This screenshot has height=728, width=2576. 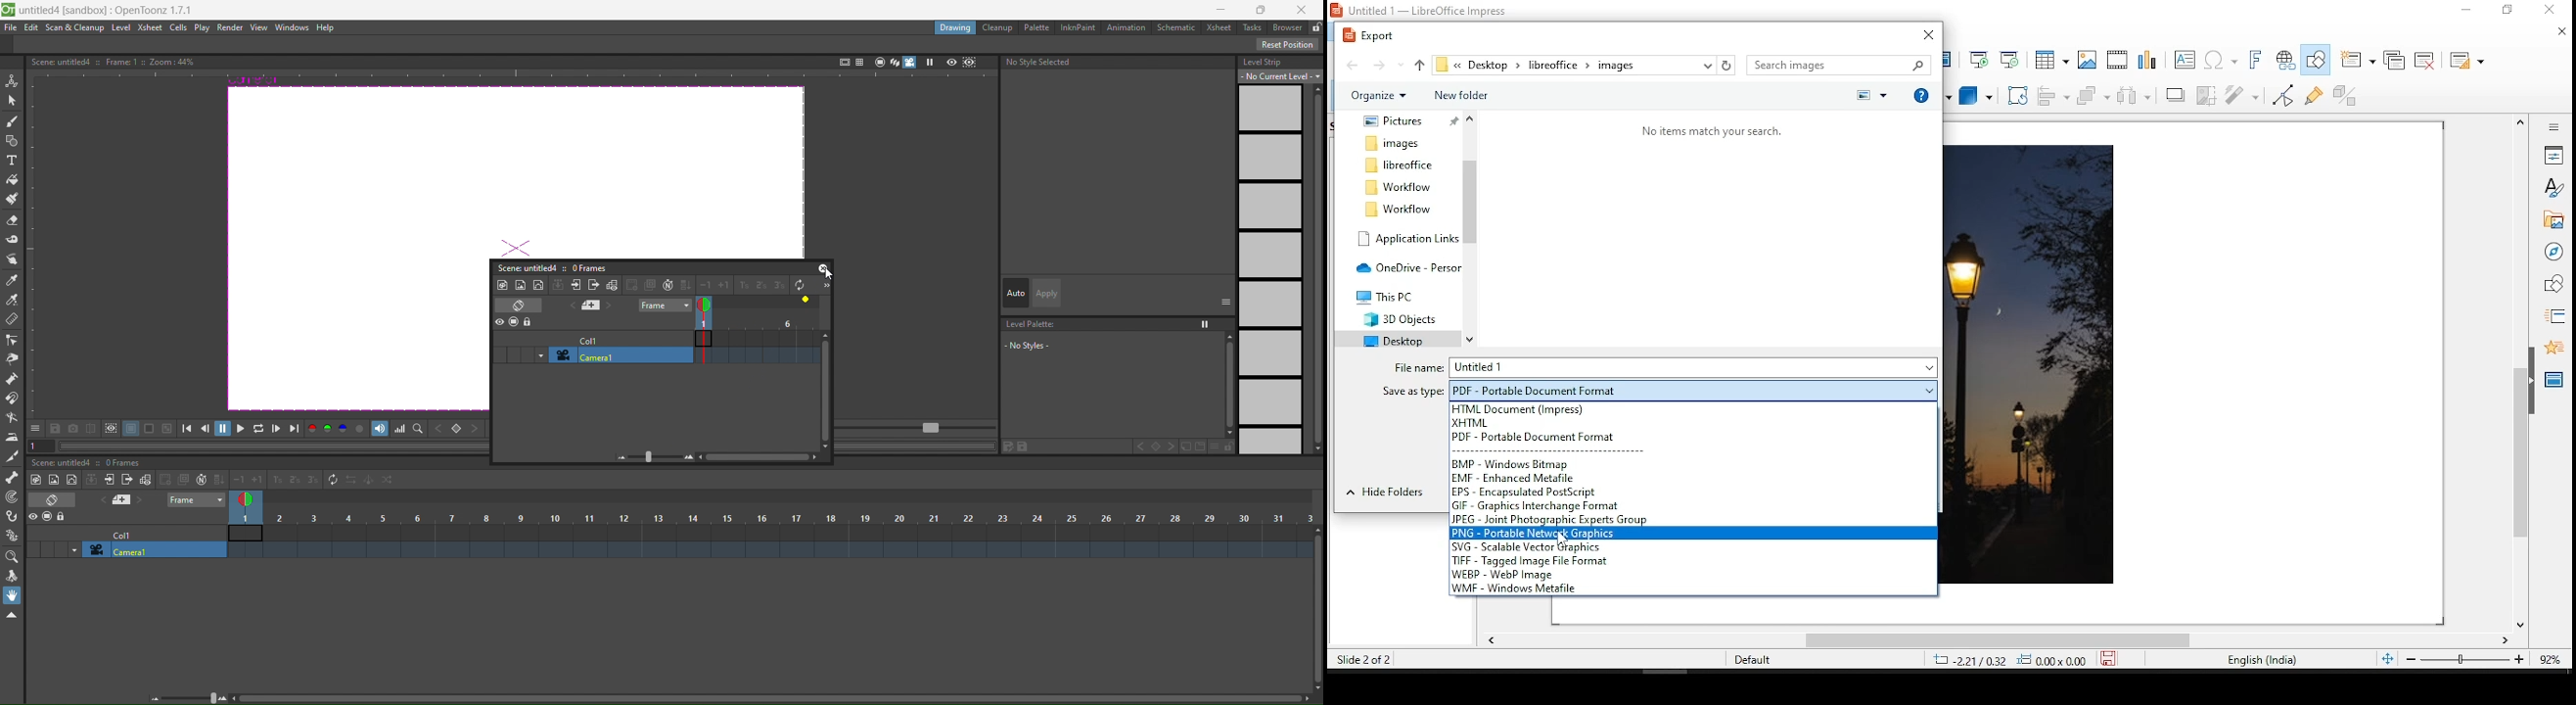 I want to click on show gluepoint functions, so click(x=2316, y=96).